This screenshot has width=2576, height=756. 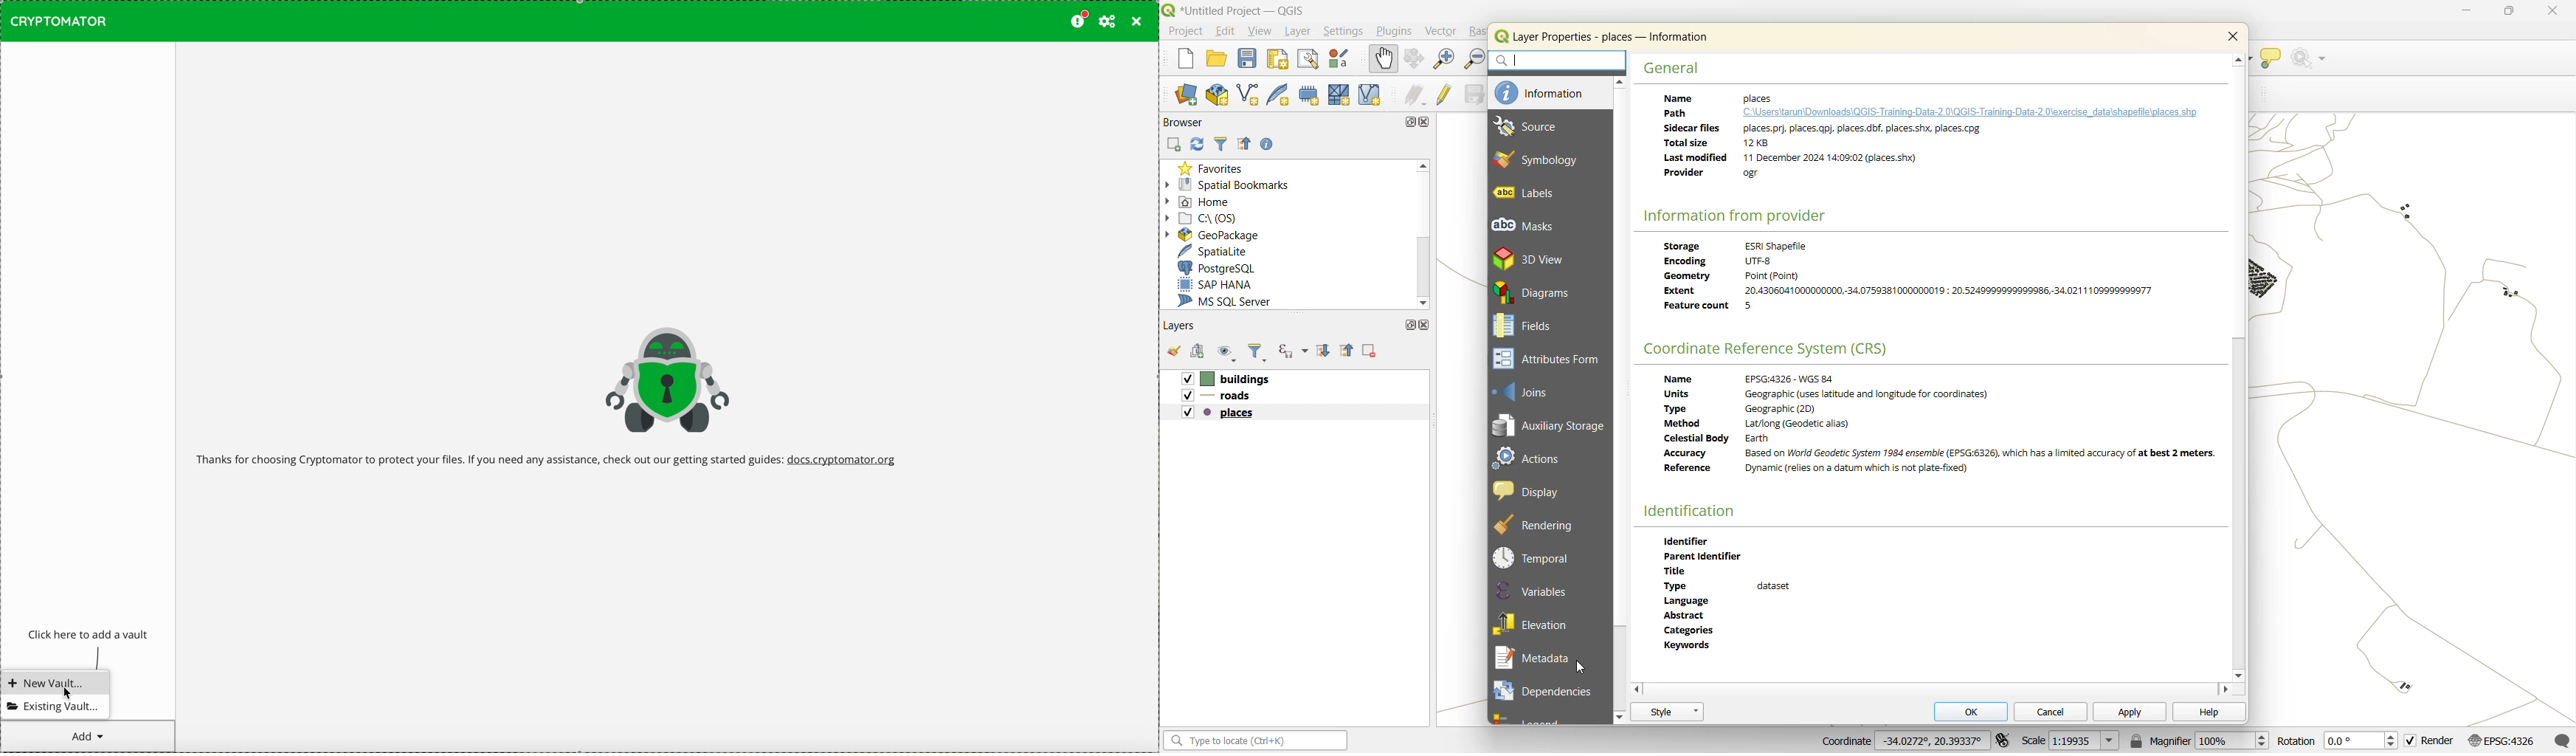 I want to click on settings, so click(x=1347, y=32).